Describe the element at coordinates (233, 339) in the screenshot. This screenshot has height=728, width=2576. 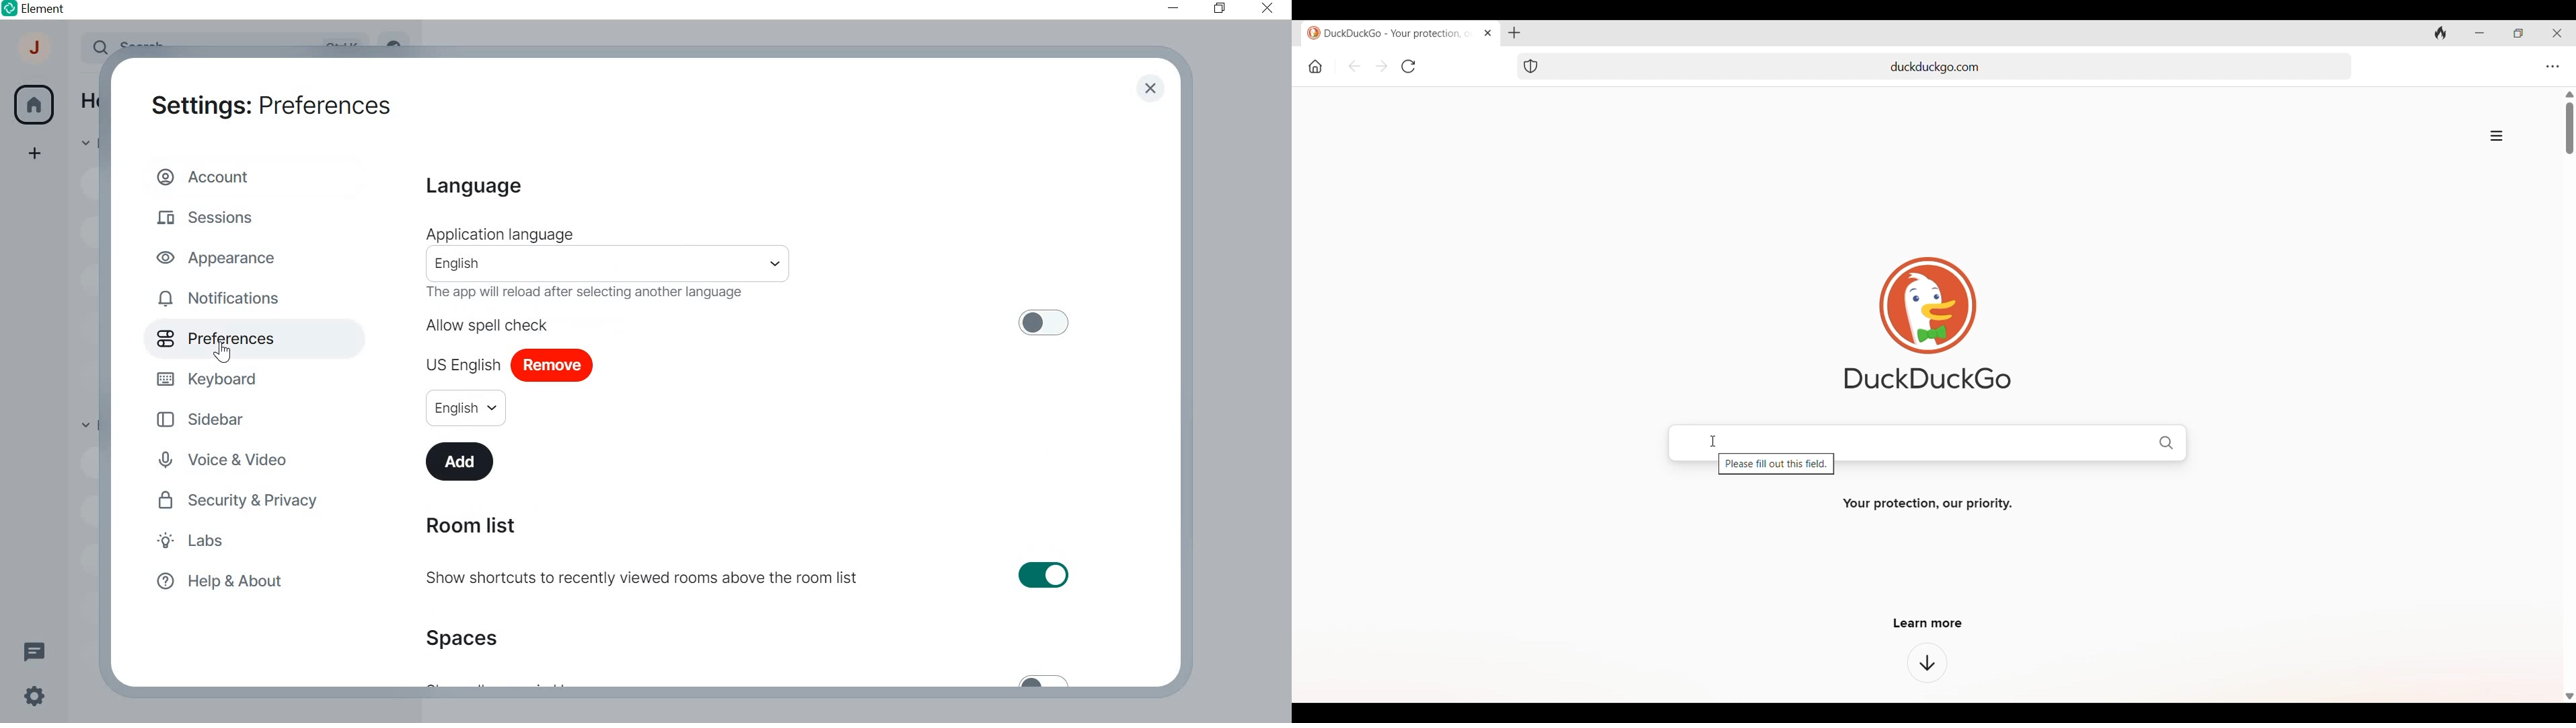
I see `PREFERENCES` at that location.